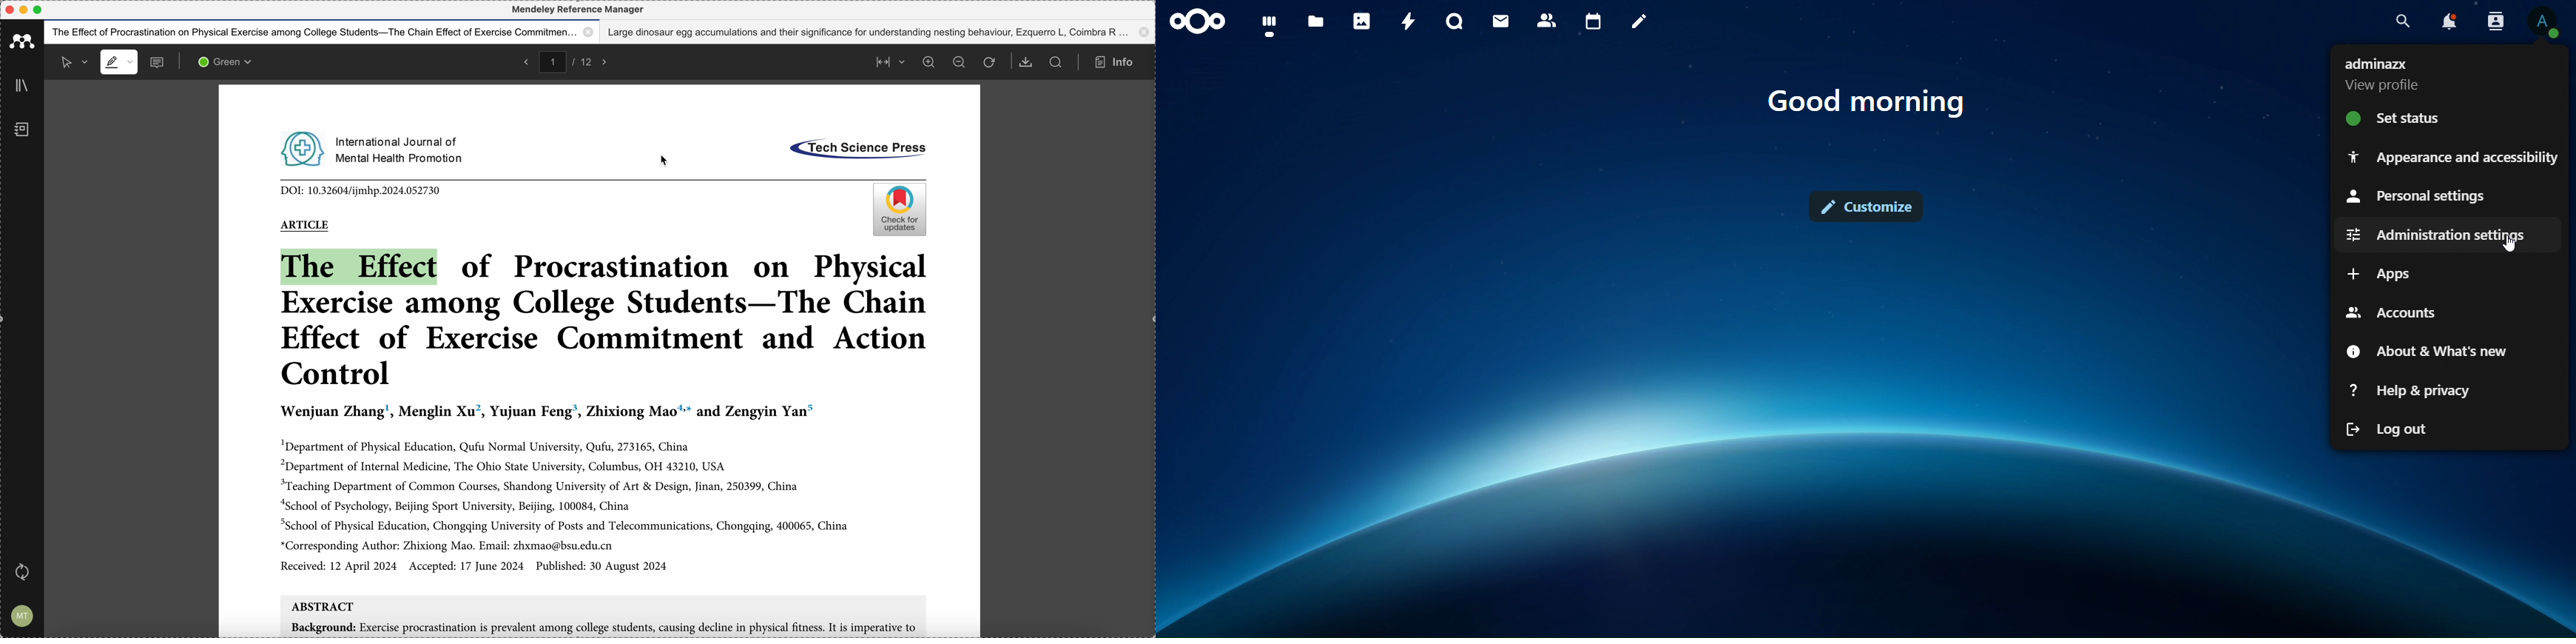  Describe the element at coordinates (2542, 21) in the screenshot. I see `view profile` at that location.